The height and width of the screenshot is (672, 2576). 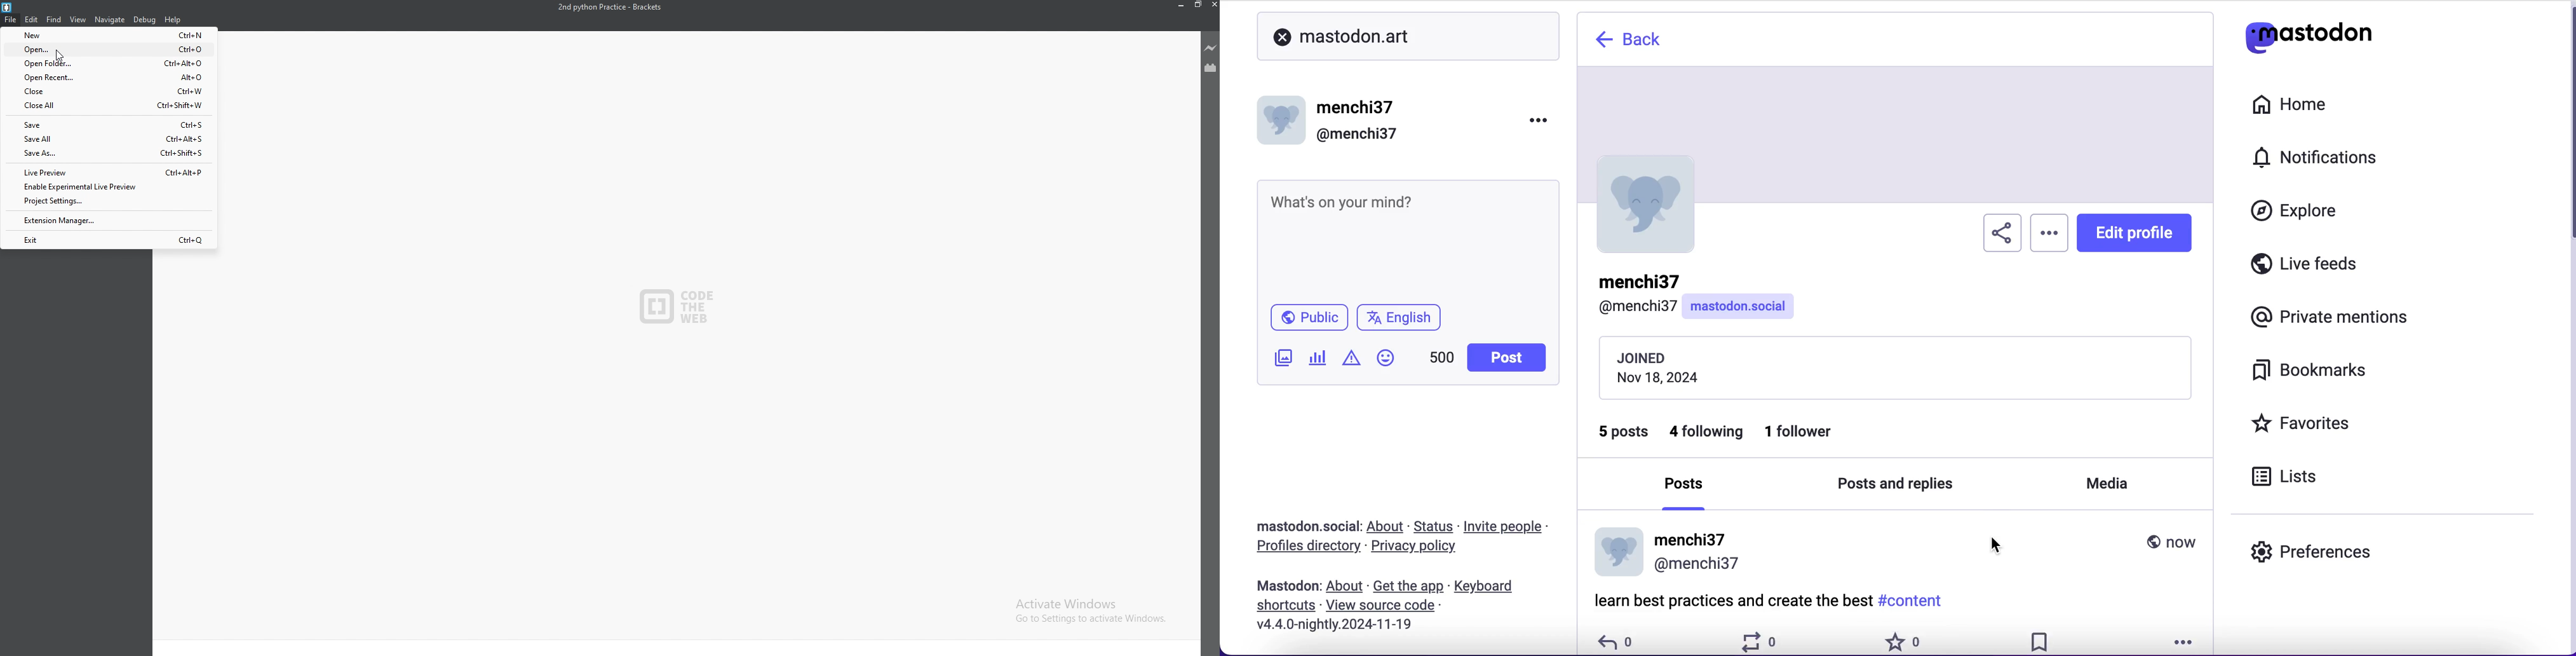 I want to click on favorites, so click(x=2329, y=423).